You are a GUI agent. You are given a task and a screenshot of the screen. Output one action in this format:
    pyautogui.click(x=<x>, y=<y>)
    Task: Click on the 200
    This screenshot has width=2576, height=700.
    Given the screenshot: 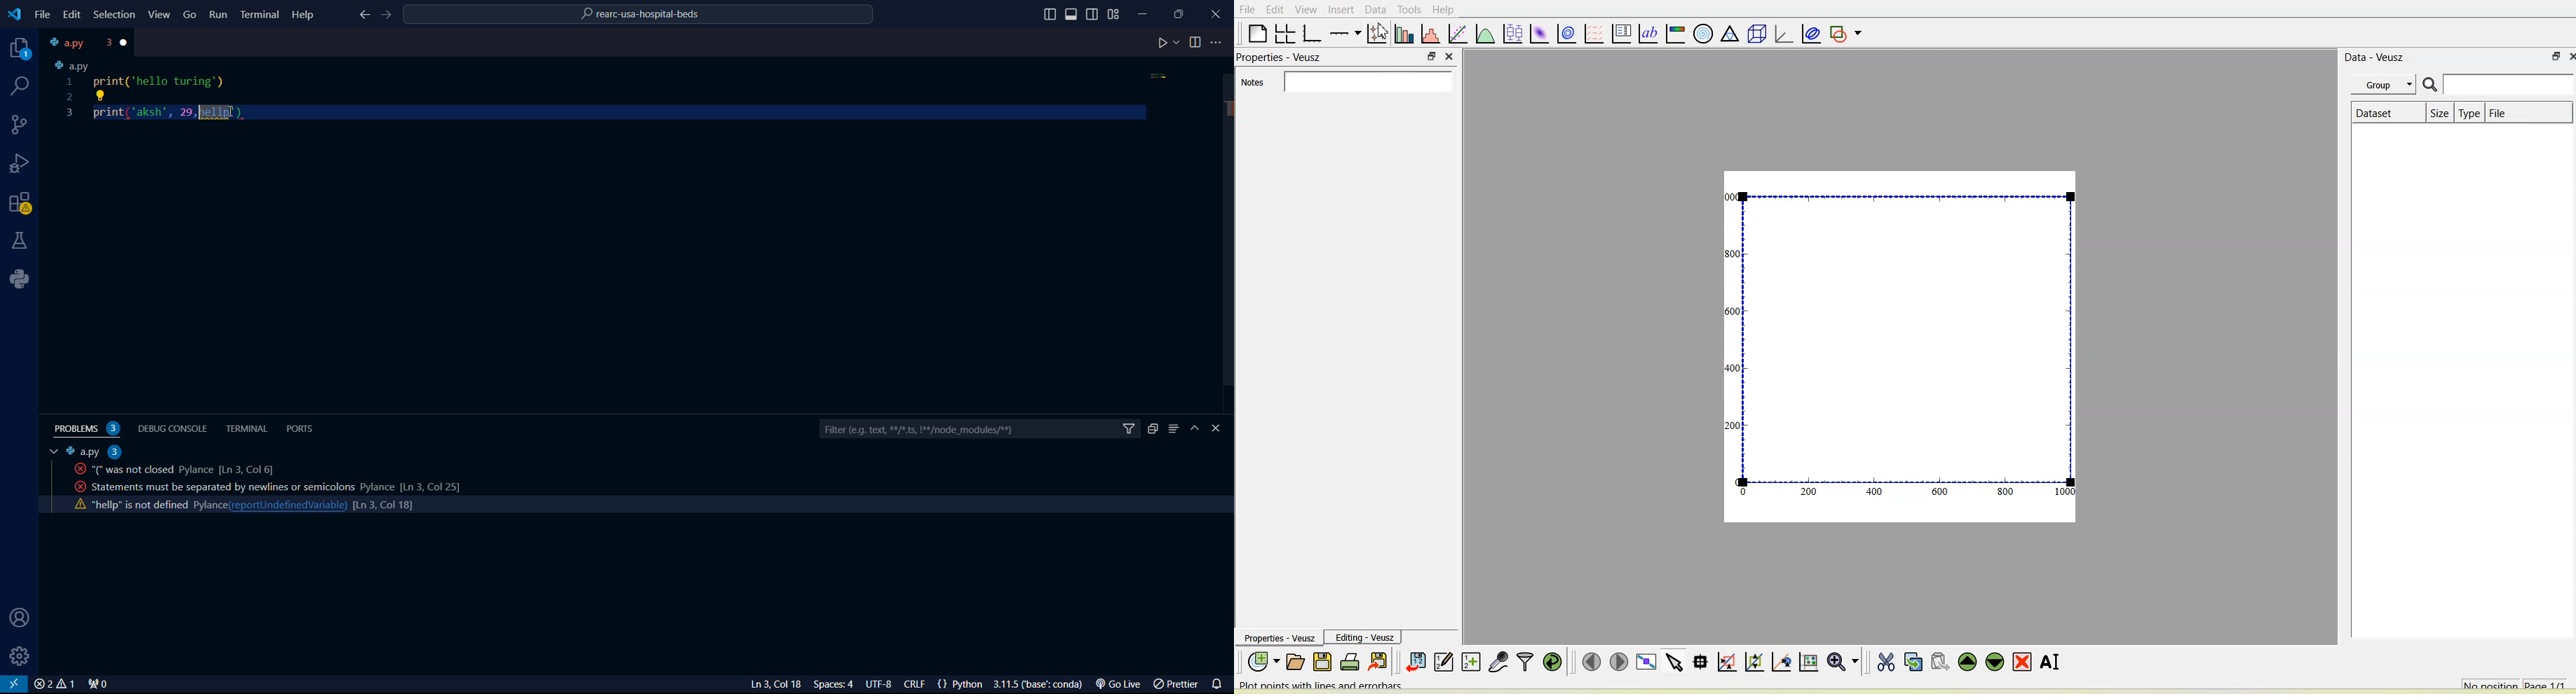 What is the action you would take?
    pyautogui.click(x=1808, y=493)
    